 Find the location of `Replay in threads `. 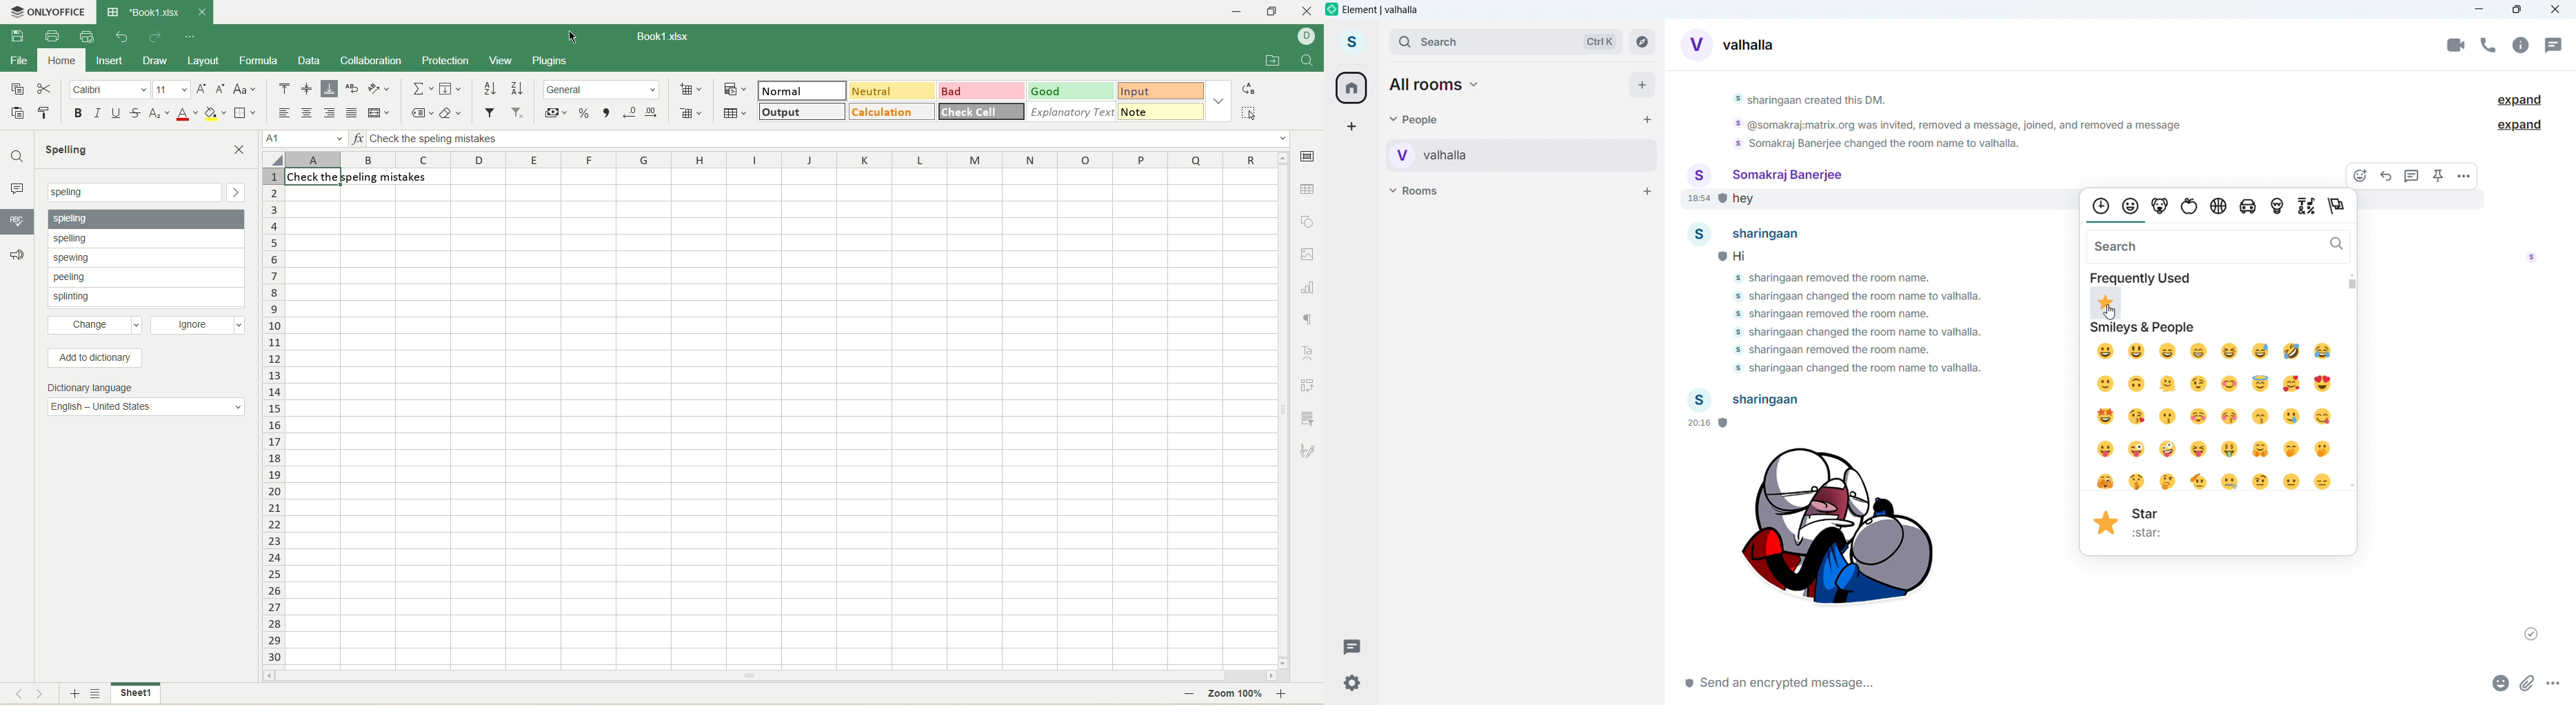

Replay in threads  is located at coordinates (2413, 176).